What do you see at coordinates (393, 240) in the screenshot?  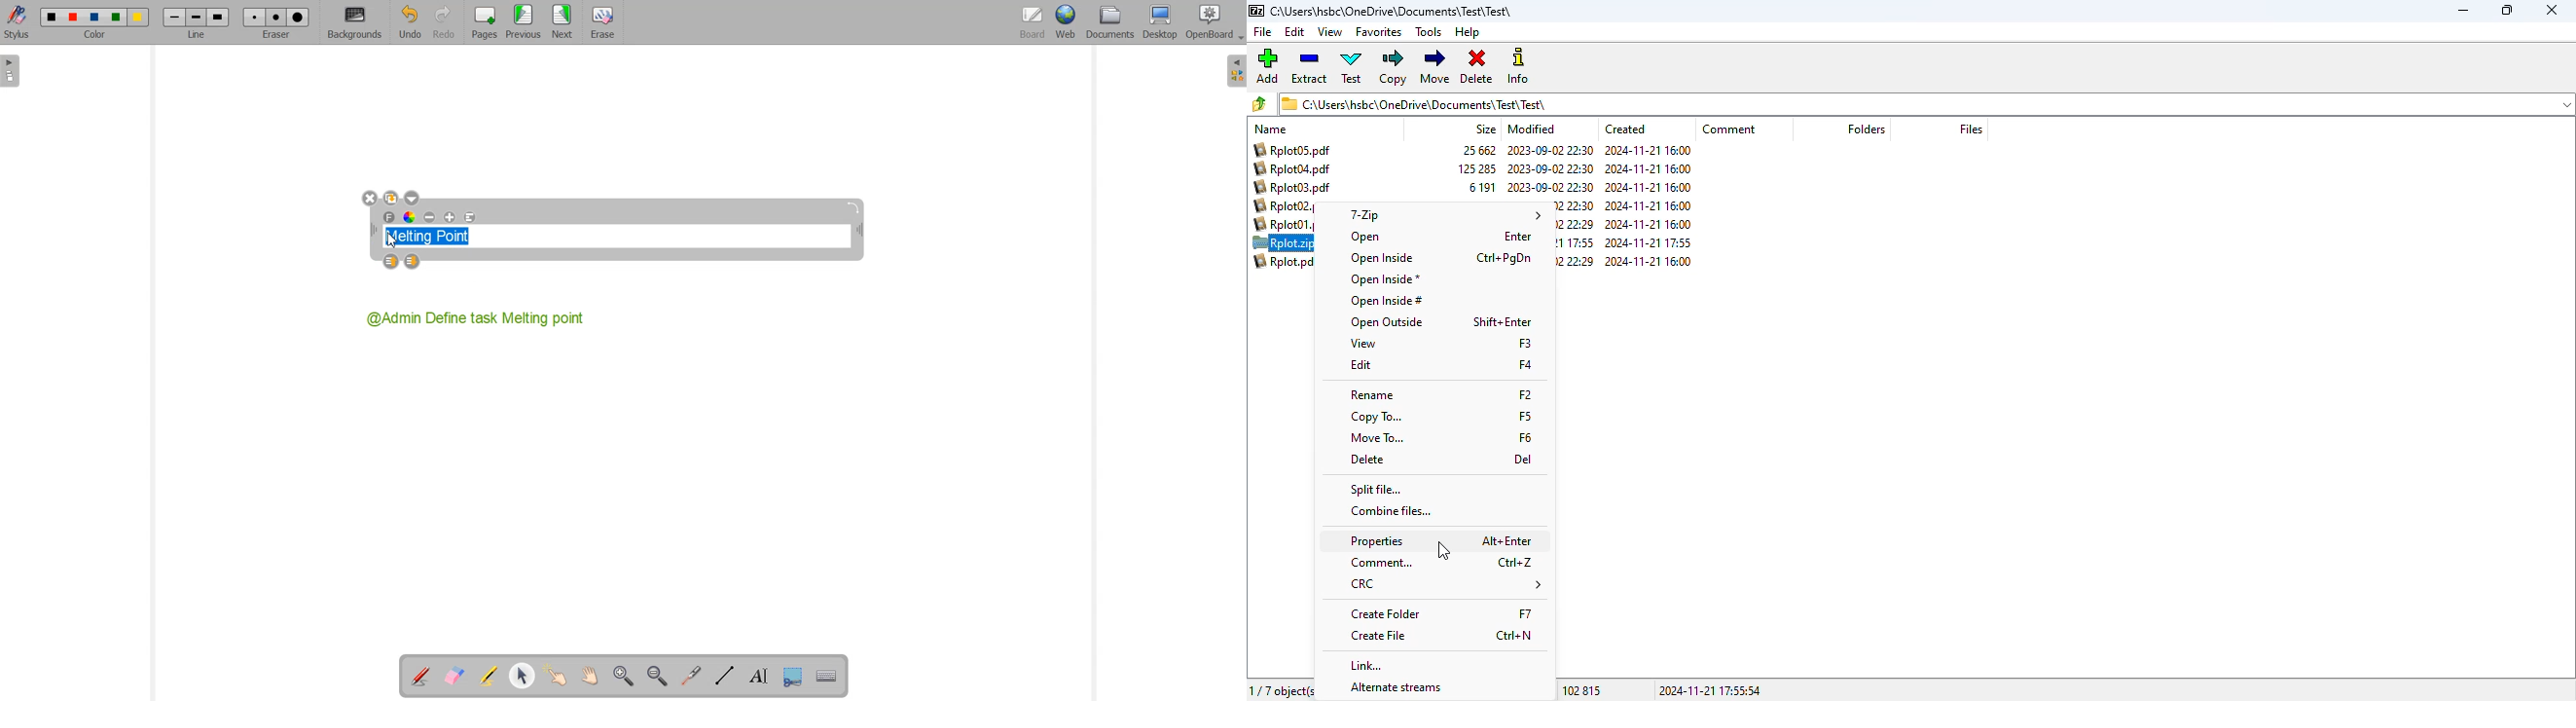 I see `Cursor` at bounding box center [393, 240].